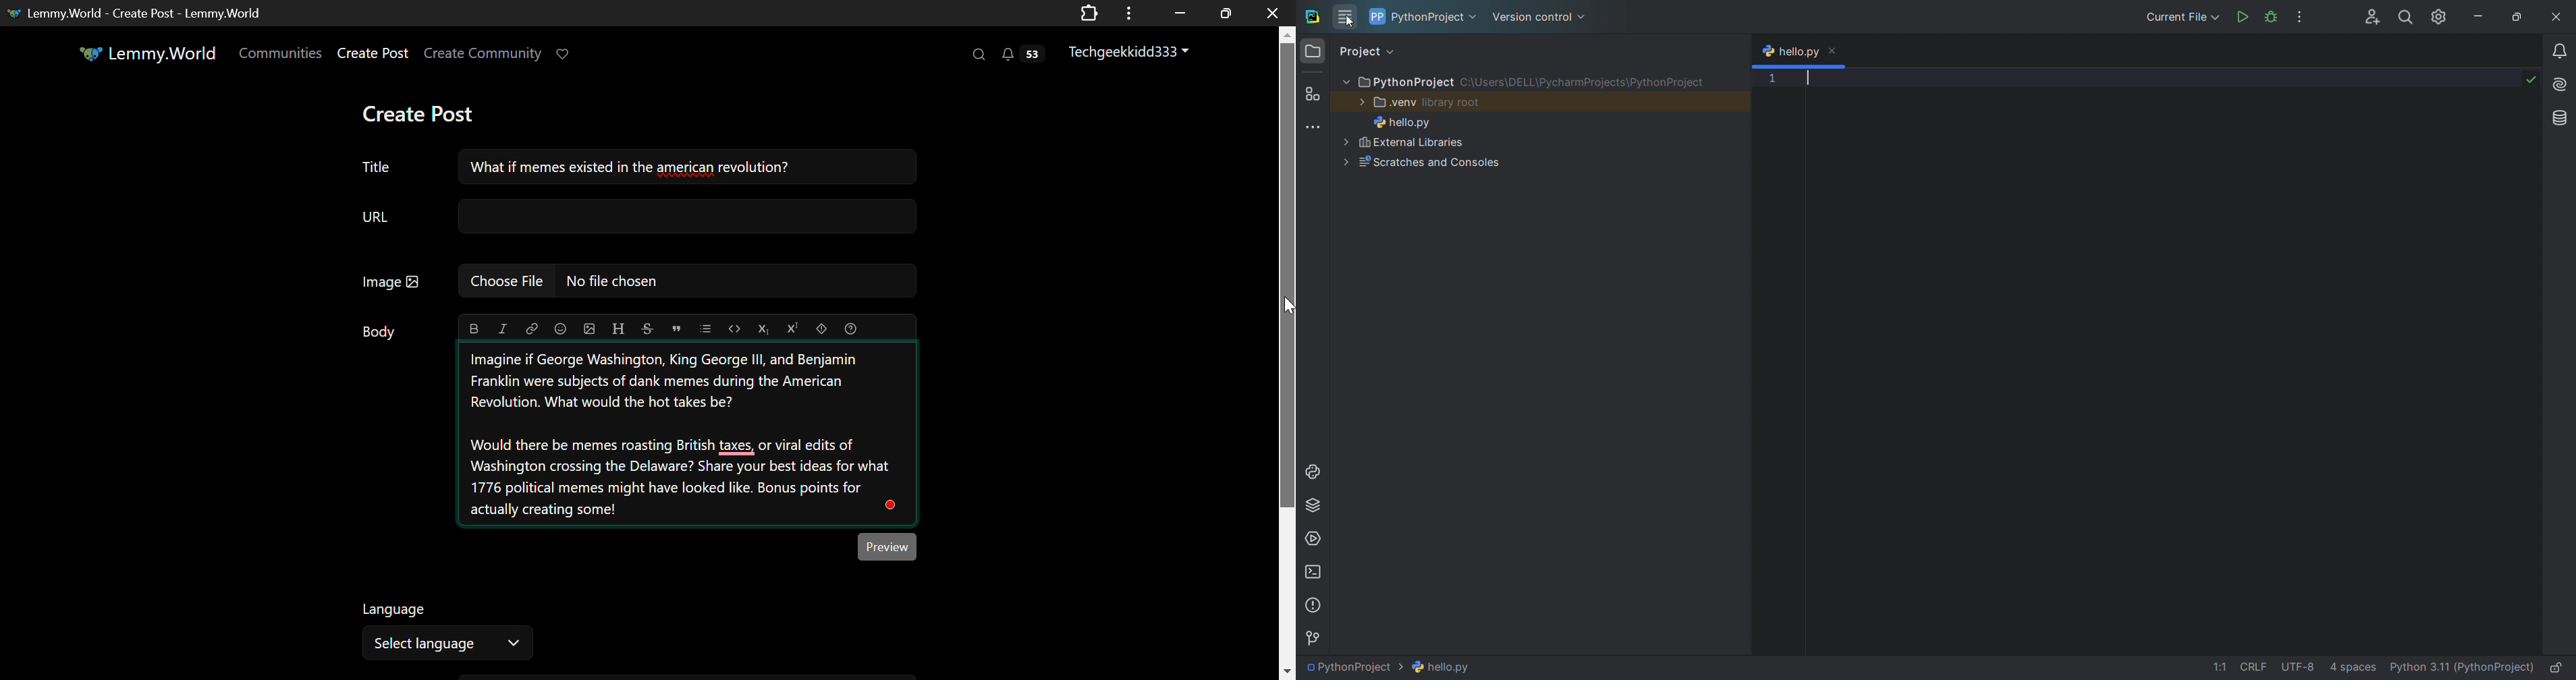  I want to click on more tools windows, so click(1316, 127).